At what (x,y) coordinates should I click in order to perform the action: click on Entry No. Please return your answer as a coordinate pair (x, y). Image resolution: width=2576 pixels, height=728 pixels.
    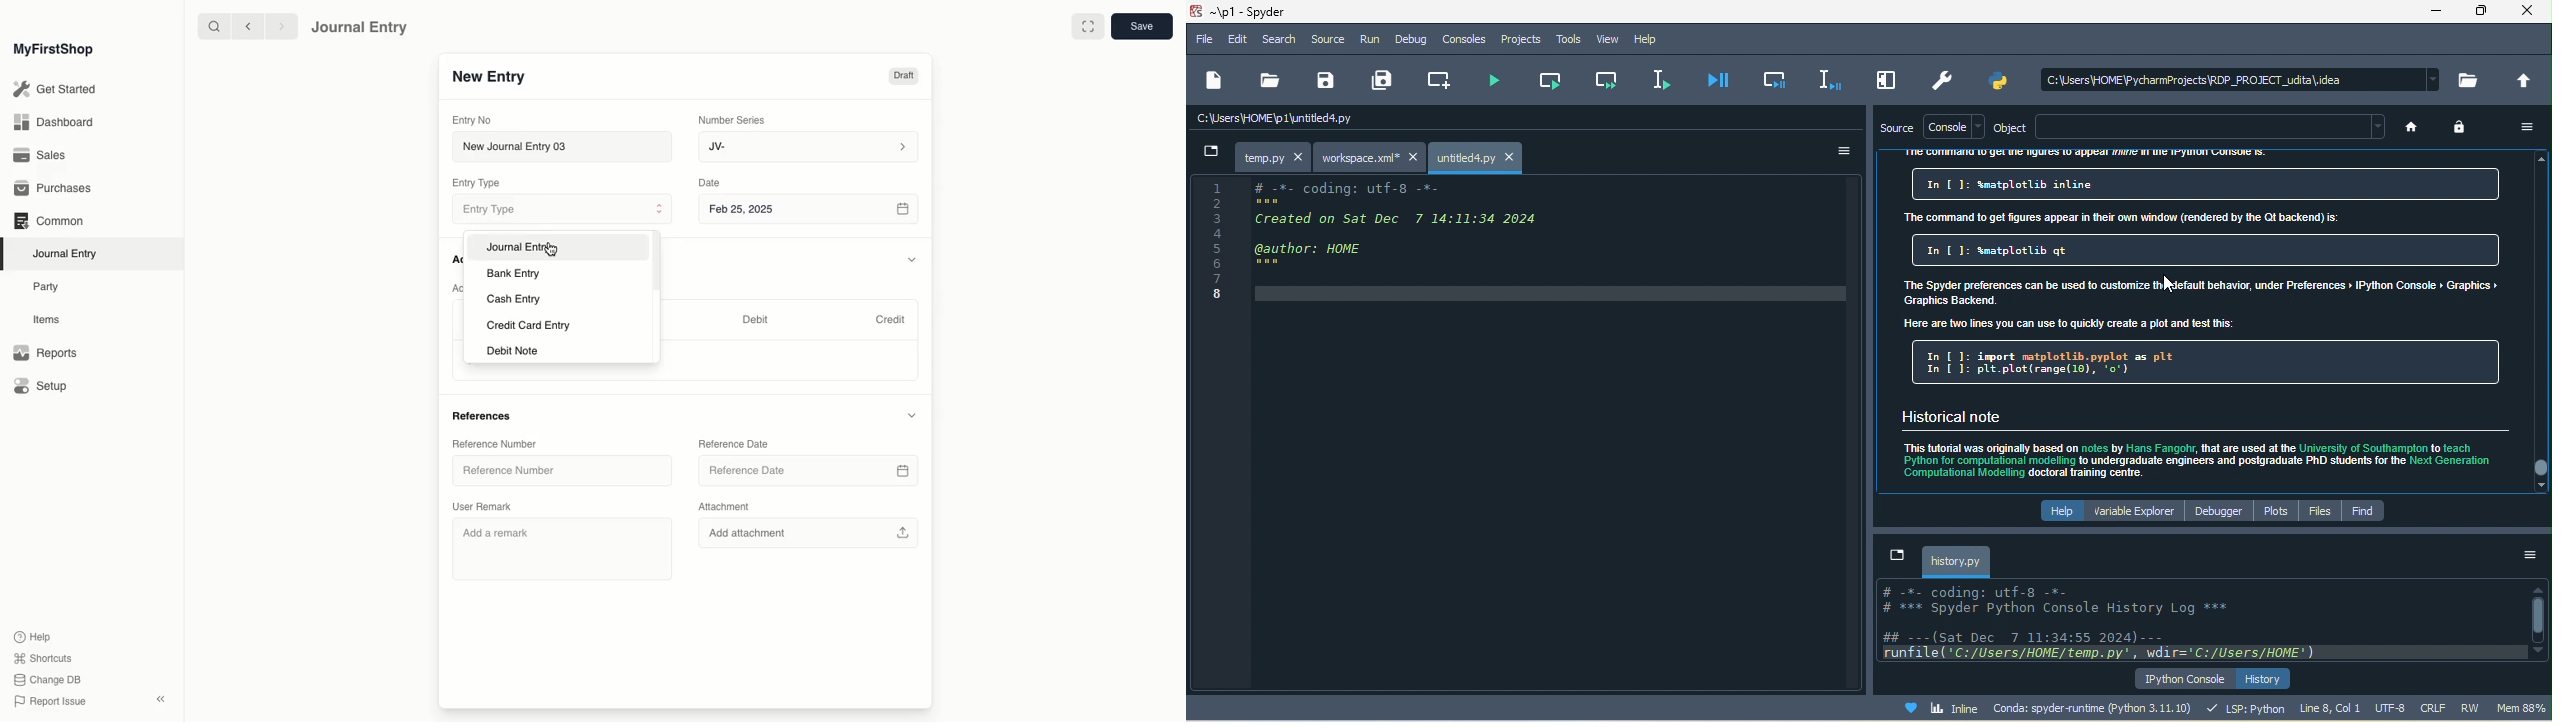
    Looking at the image, I should click on (473, 120).